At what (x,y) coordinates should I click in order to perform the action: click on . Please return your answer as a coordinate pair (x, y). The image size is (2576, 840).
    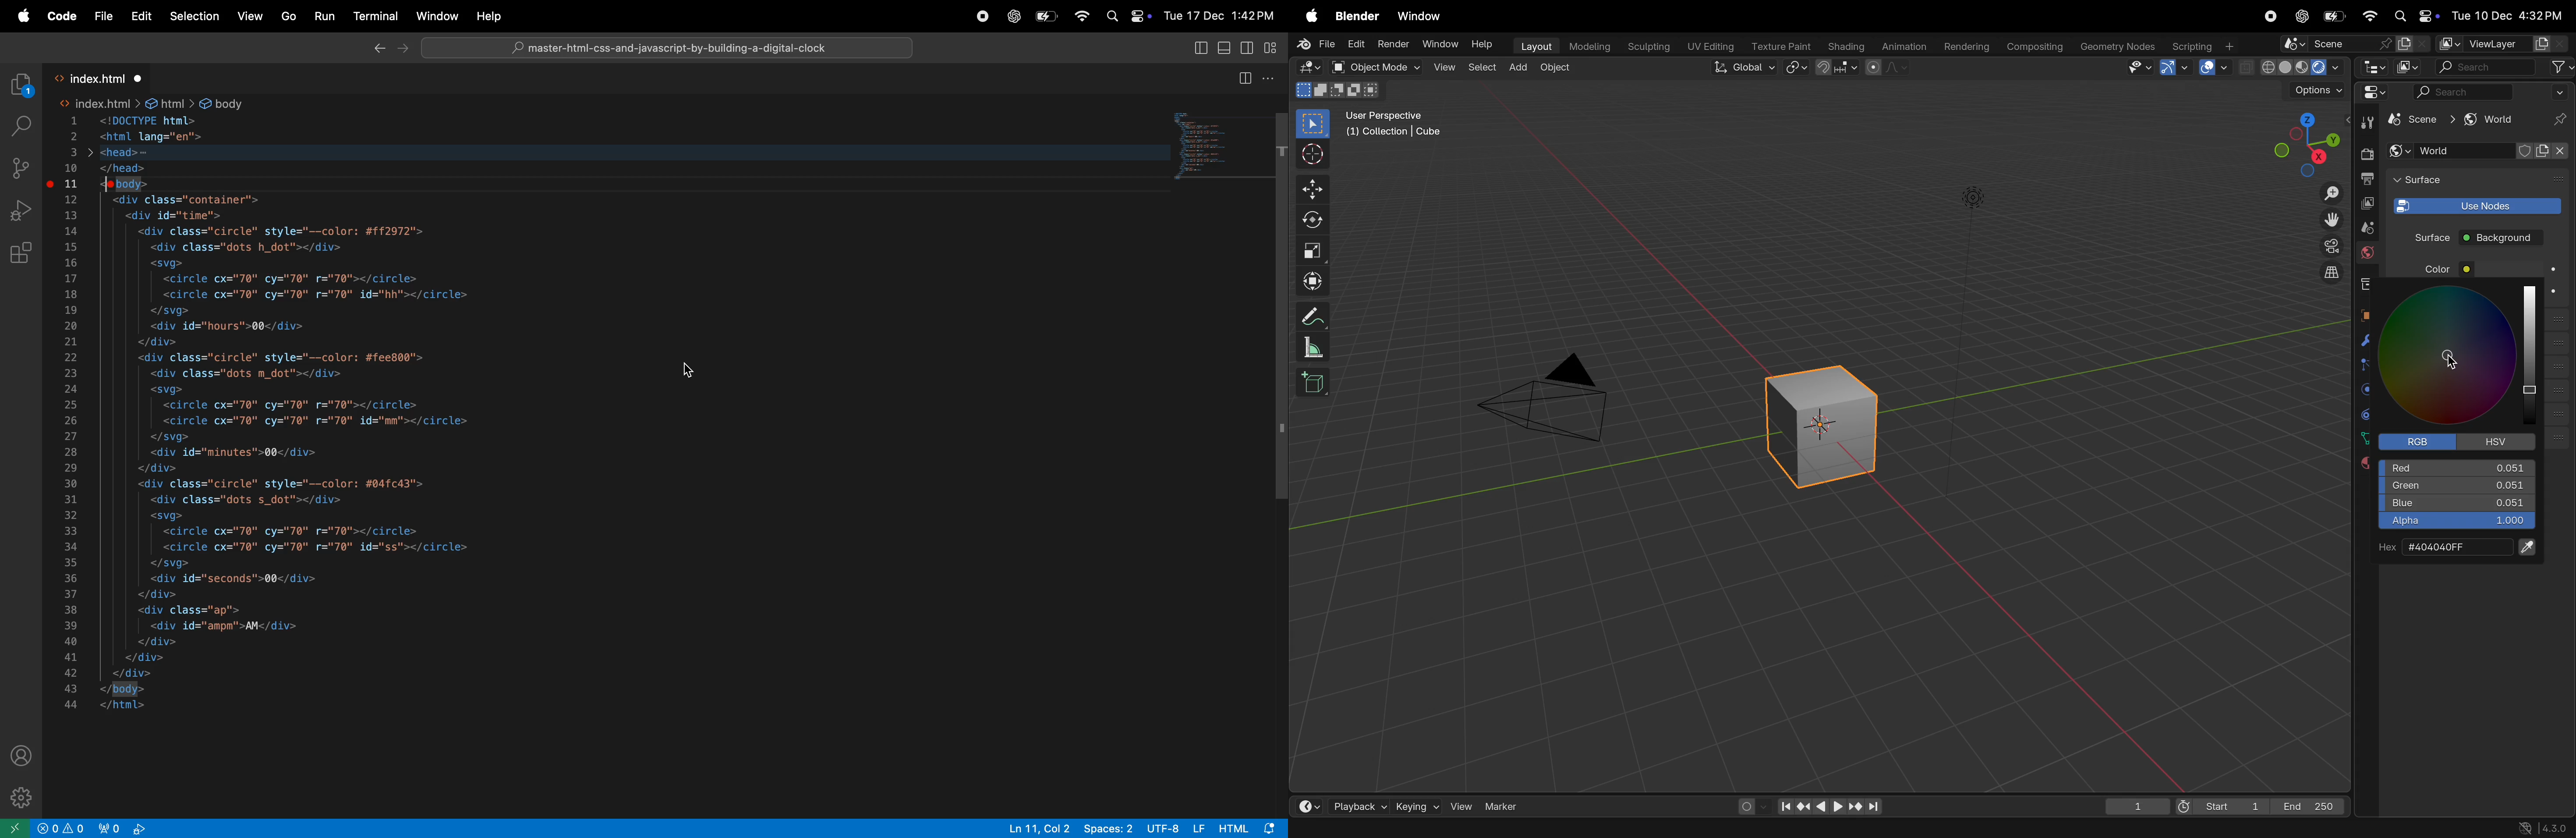
    Looking at the image, I should click on (1518, 67).